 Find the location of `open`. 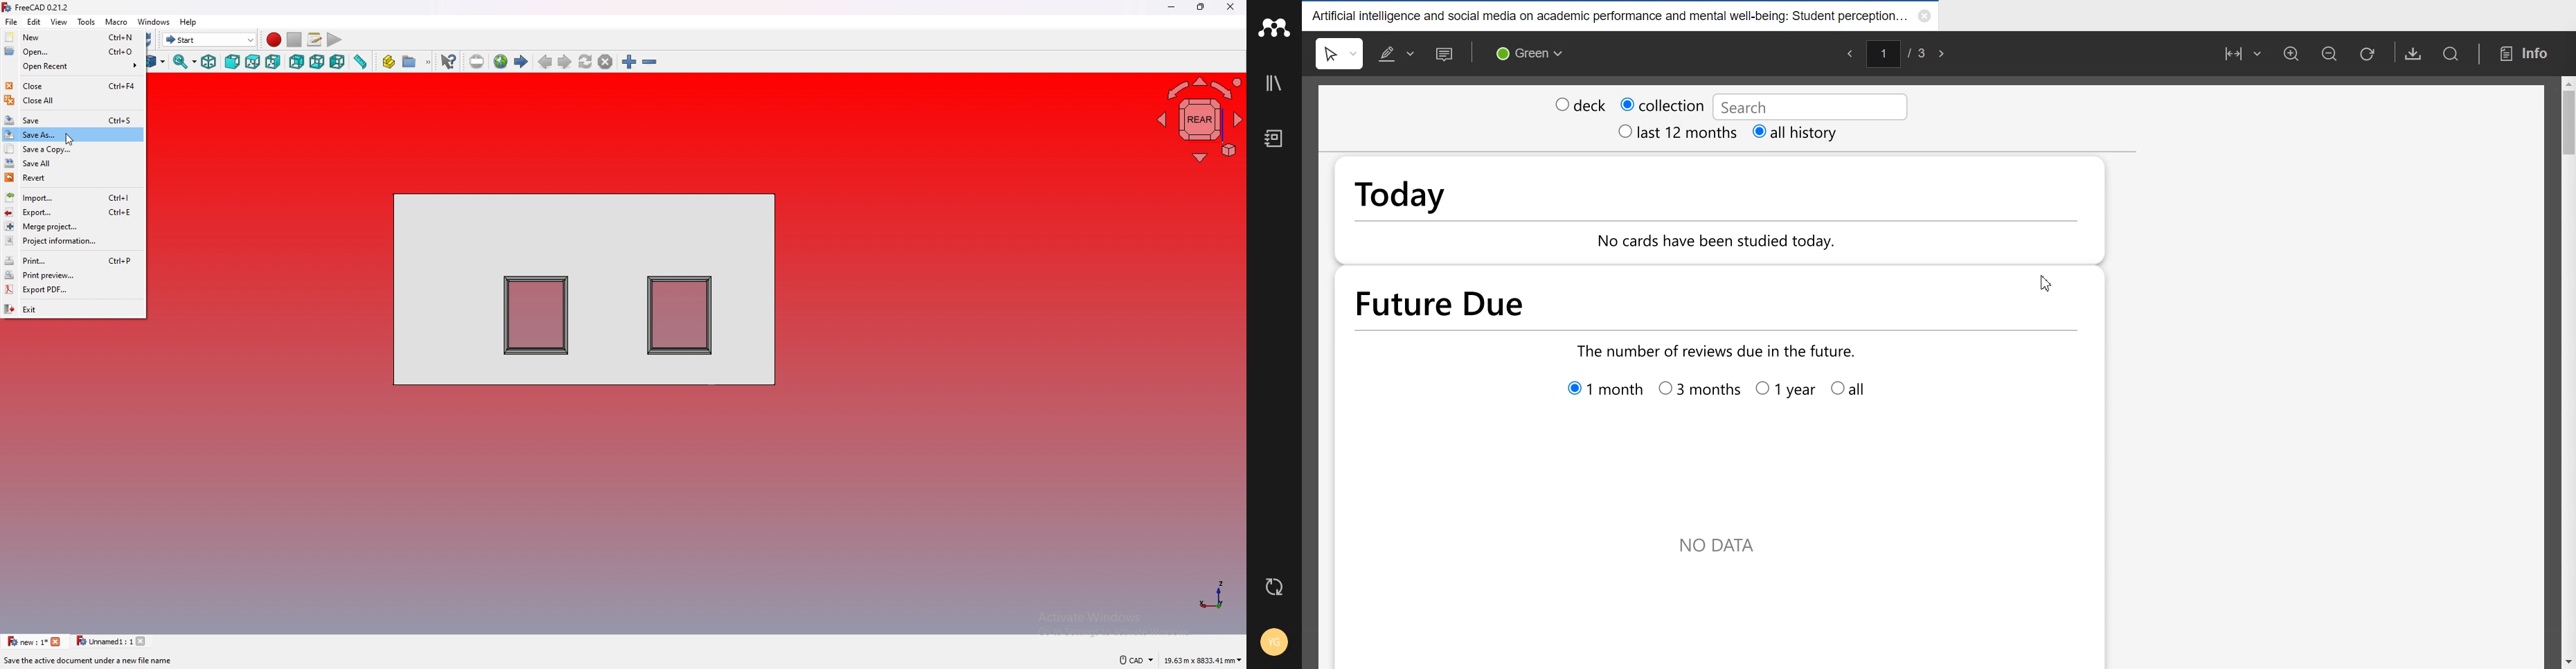

open is located at coordinates (72, 52).